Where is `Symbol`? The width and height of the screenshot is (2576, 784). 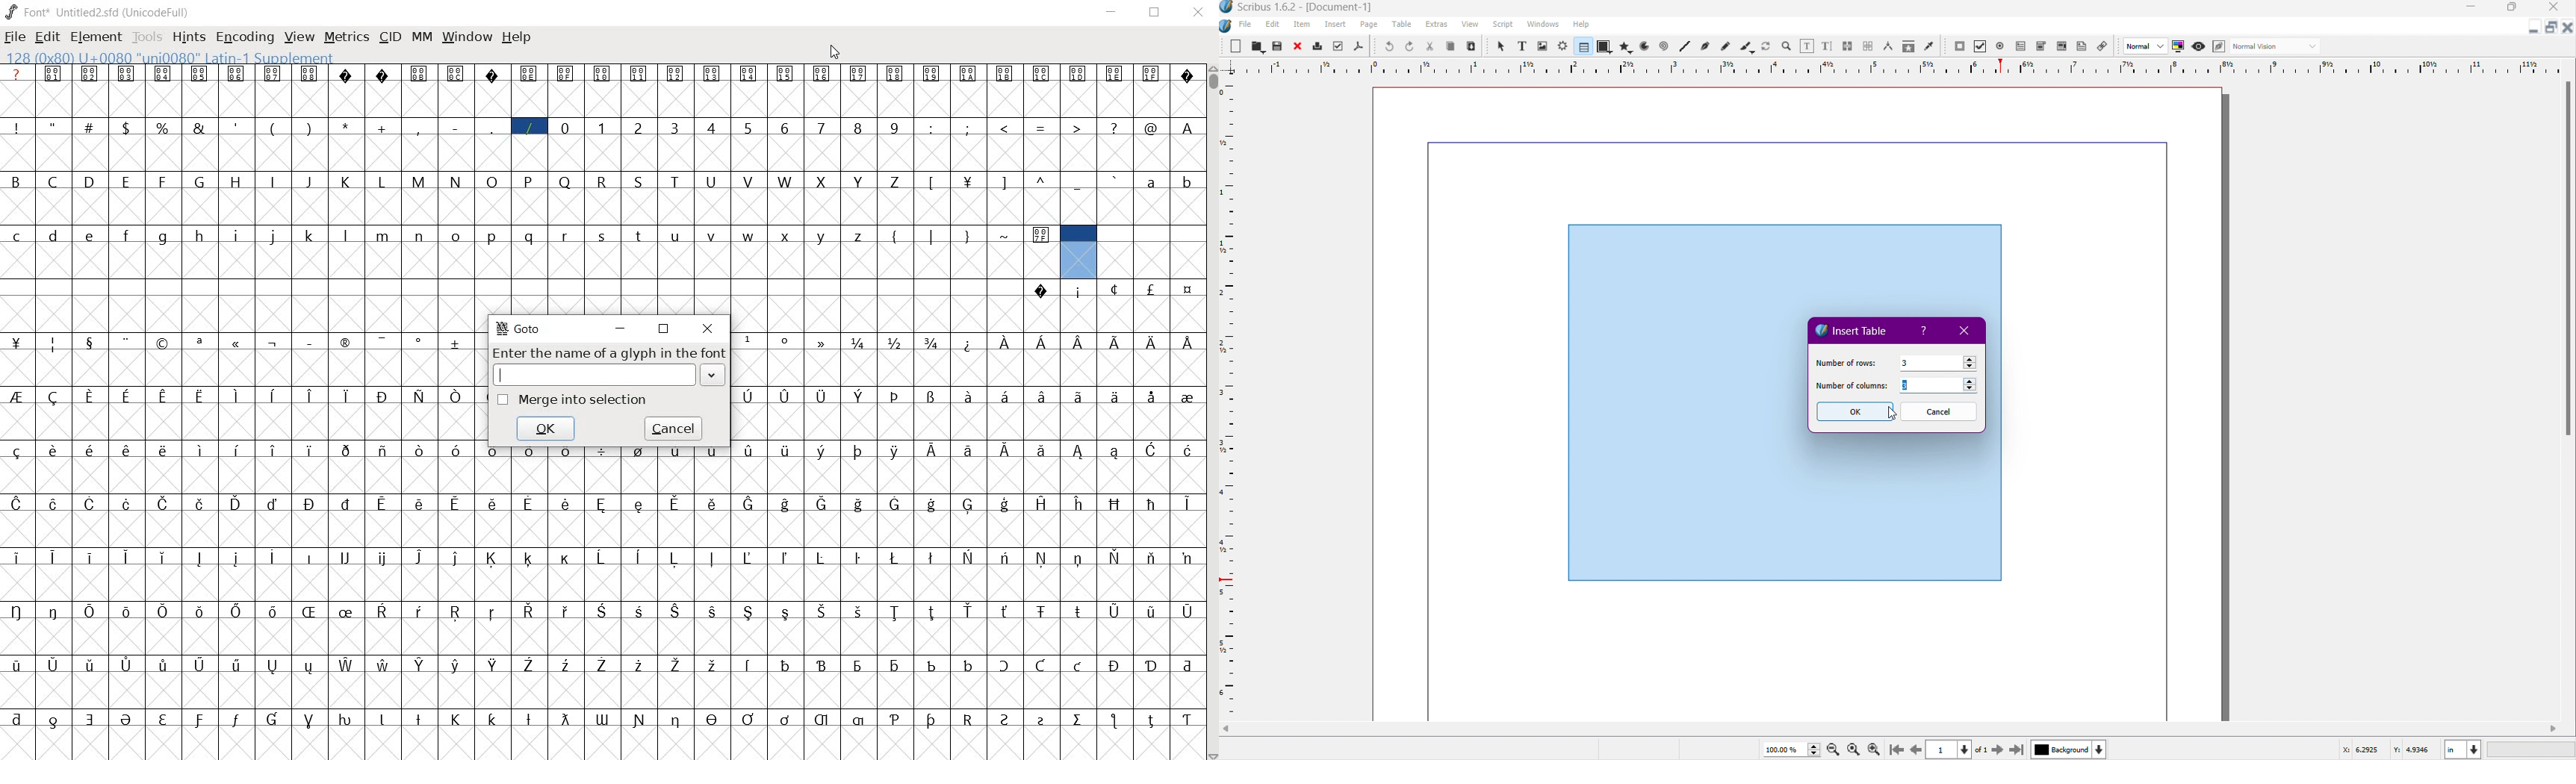
Symbol is located at coordinates (969, 504).